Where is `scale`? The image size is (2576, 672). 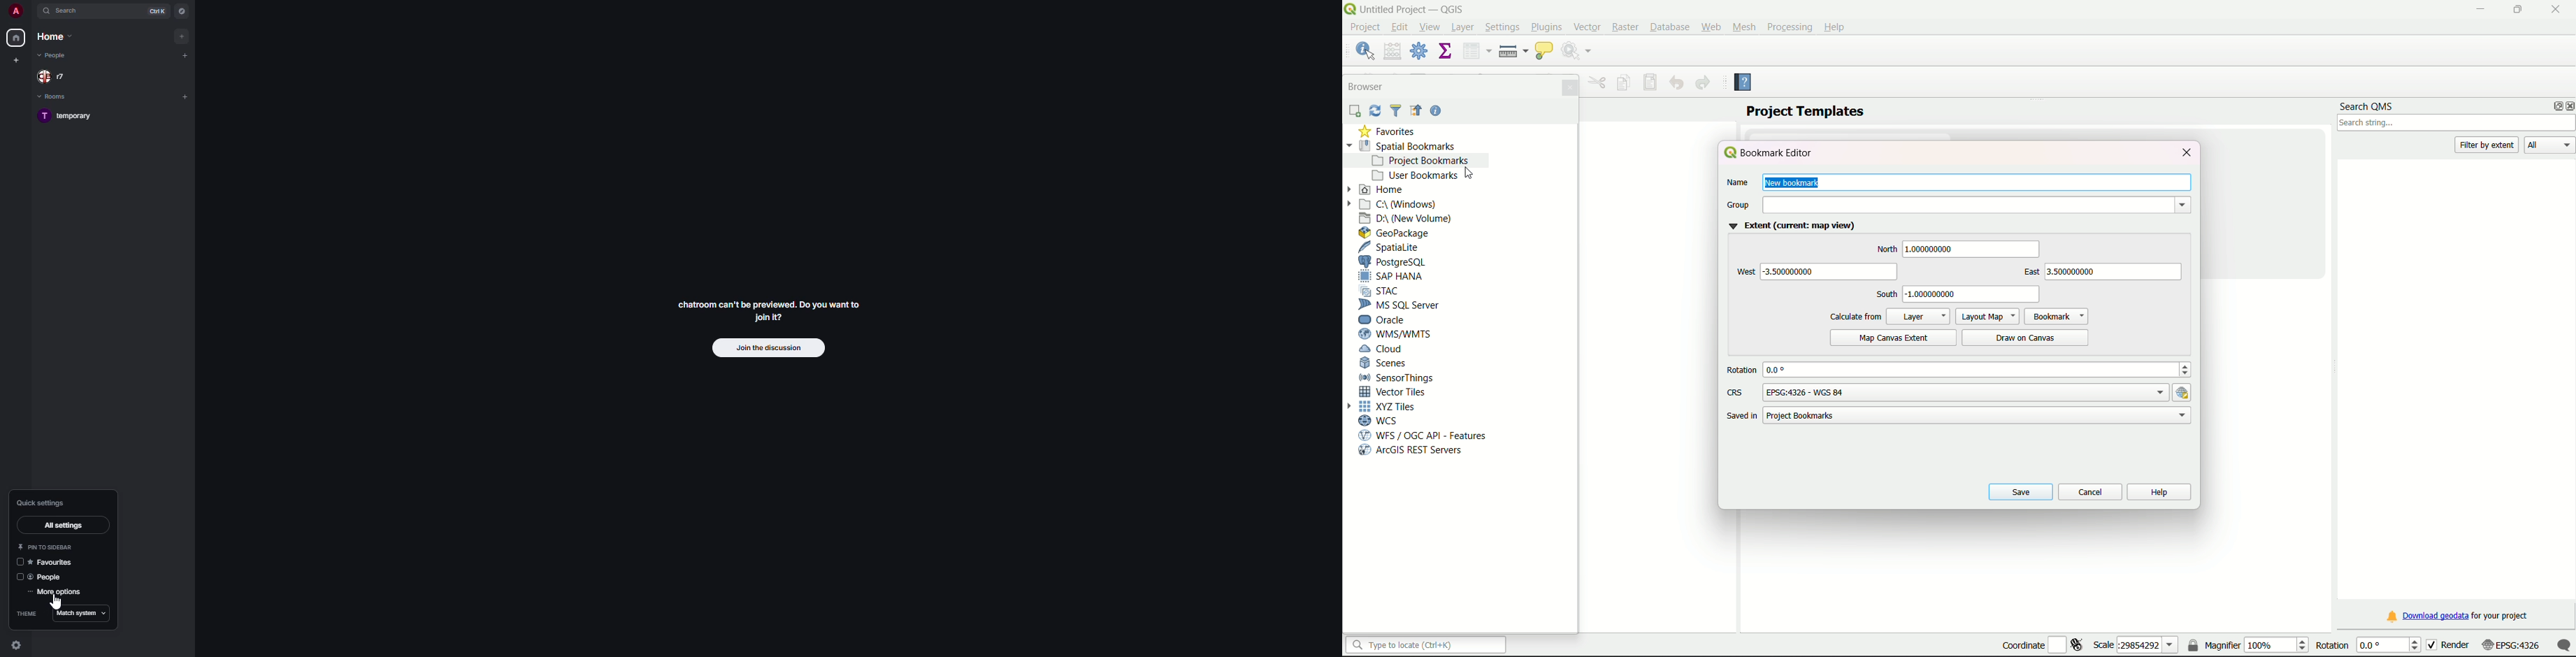
scale is located at coordinates (2136, 645).